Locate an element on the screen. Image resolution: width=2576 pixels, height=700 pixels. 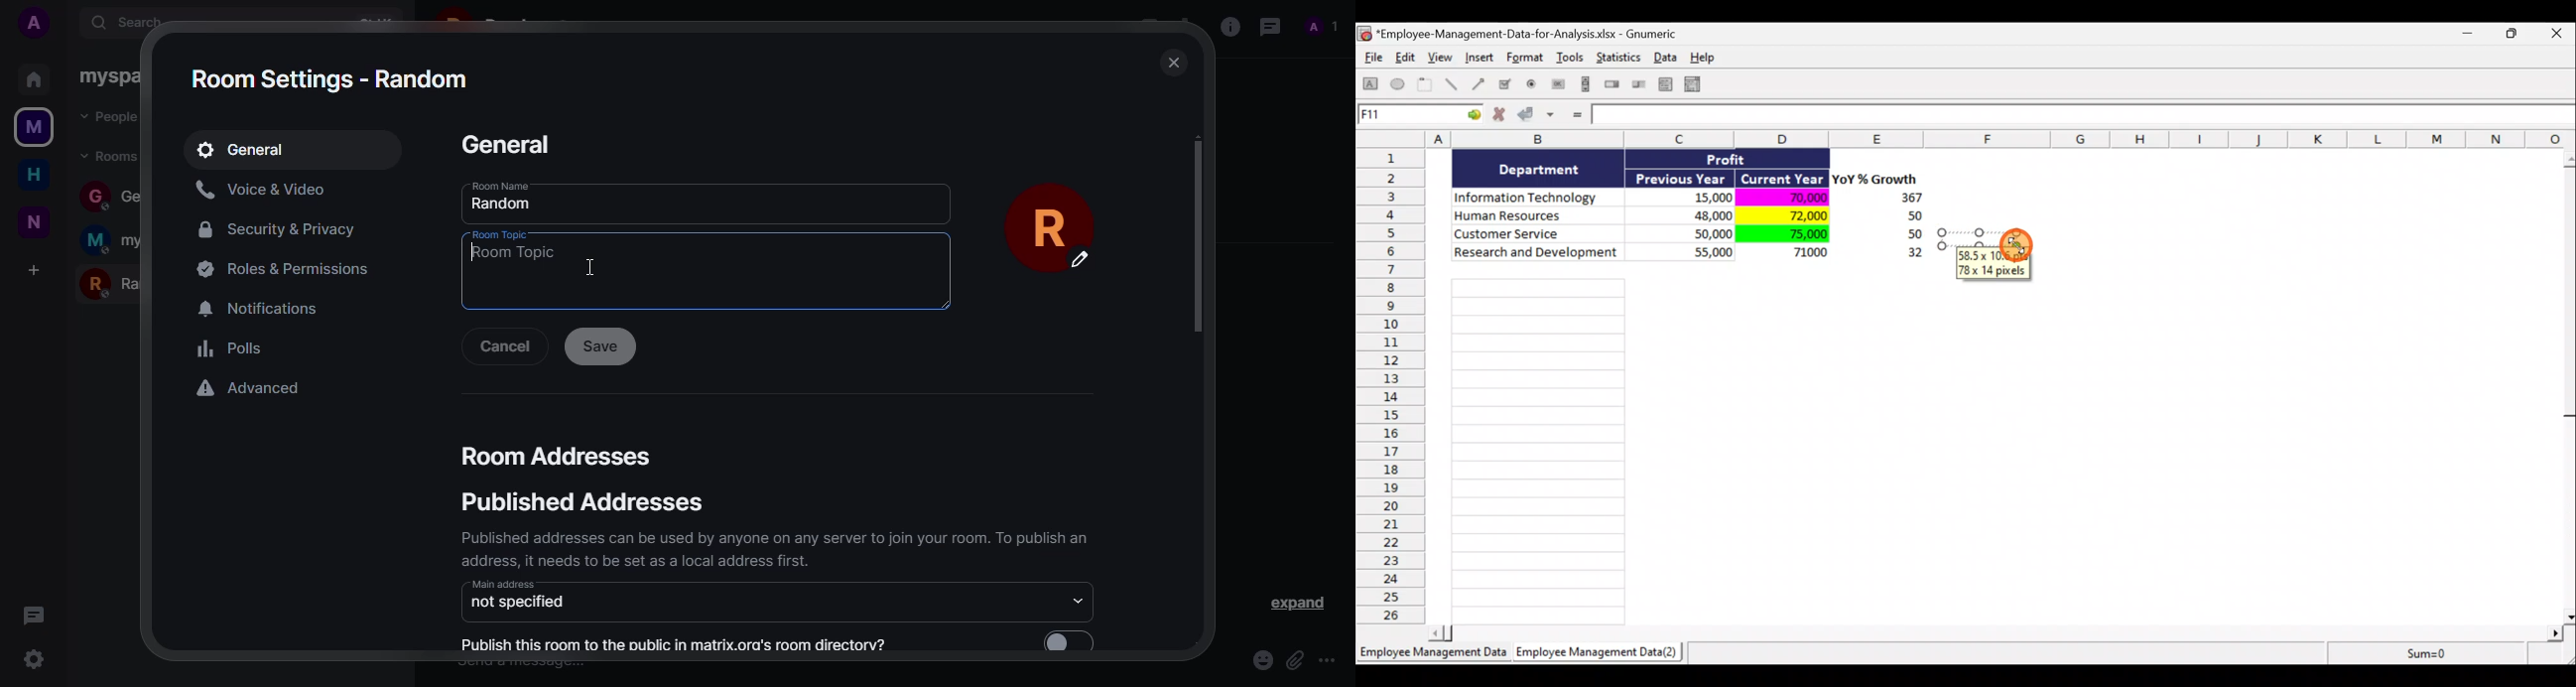
threads is located at coordinates (33, 615).